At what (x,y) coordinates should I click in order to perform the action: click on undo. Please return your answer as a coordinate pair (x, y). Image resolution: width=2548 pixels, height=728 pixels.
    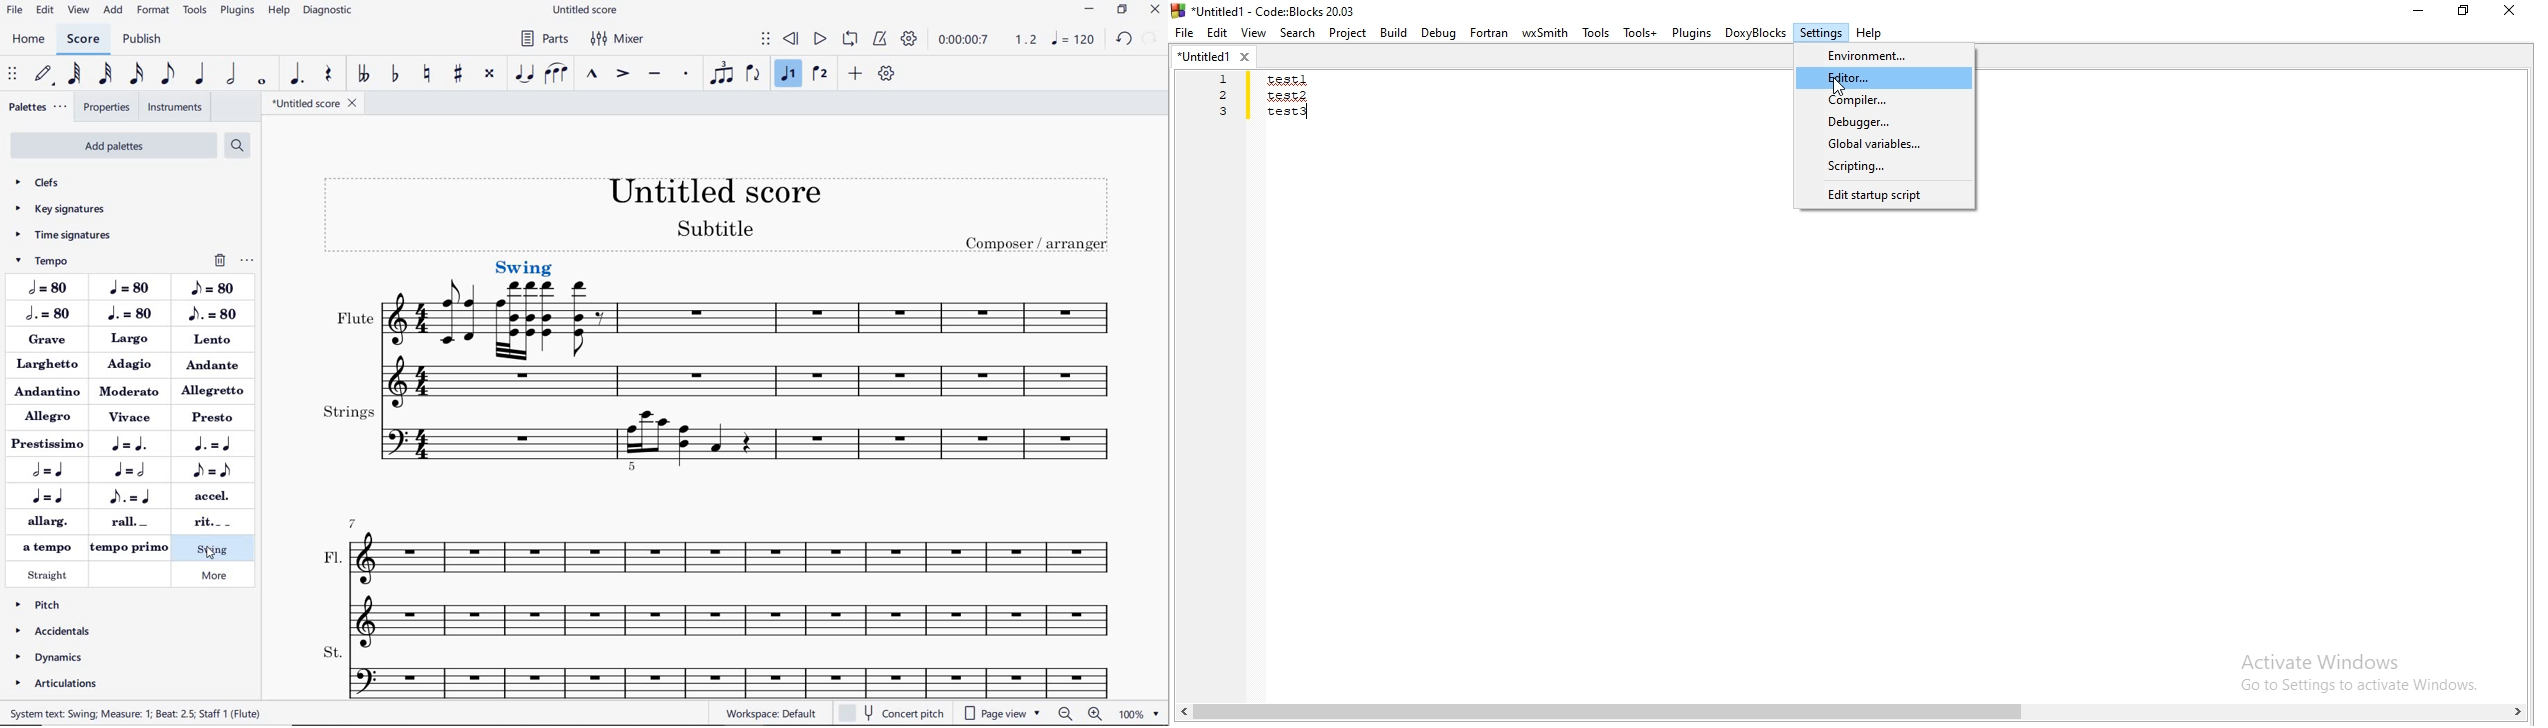
    Looking at the image, I should click on (1124, 38).